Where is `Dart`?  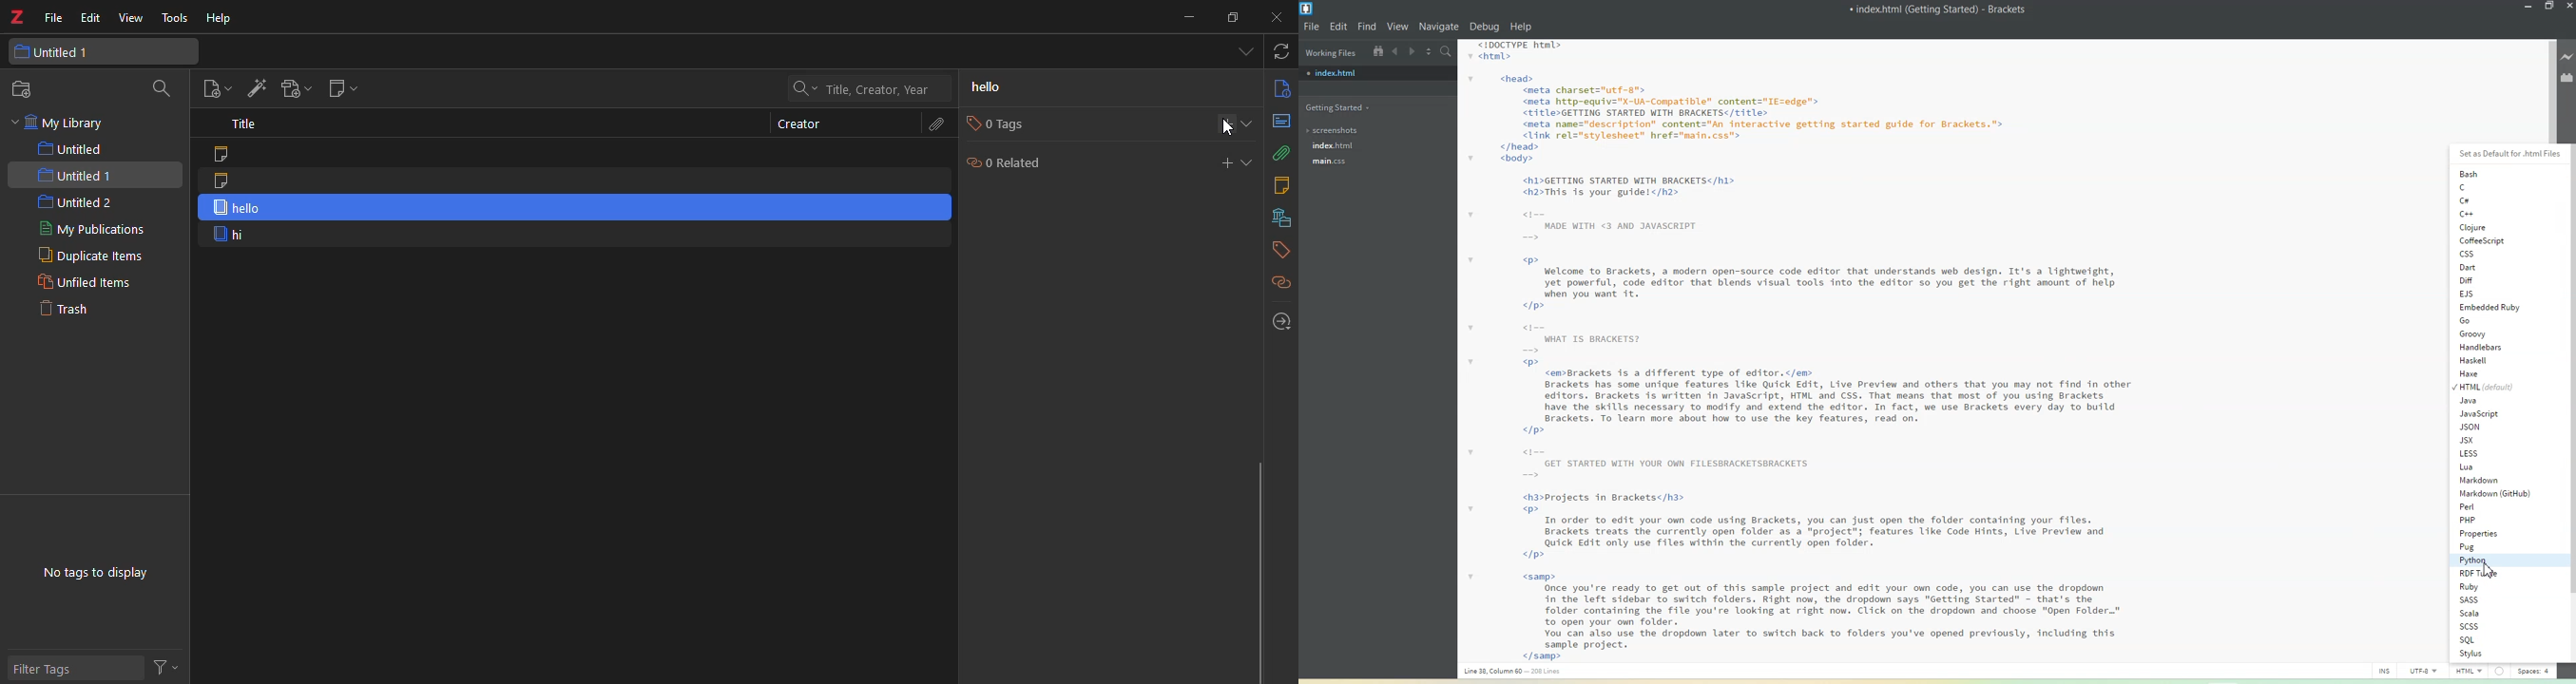 Dart is located at coordinates (2482, 267).